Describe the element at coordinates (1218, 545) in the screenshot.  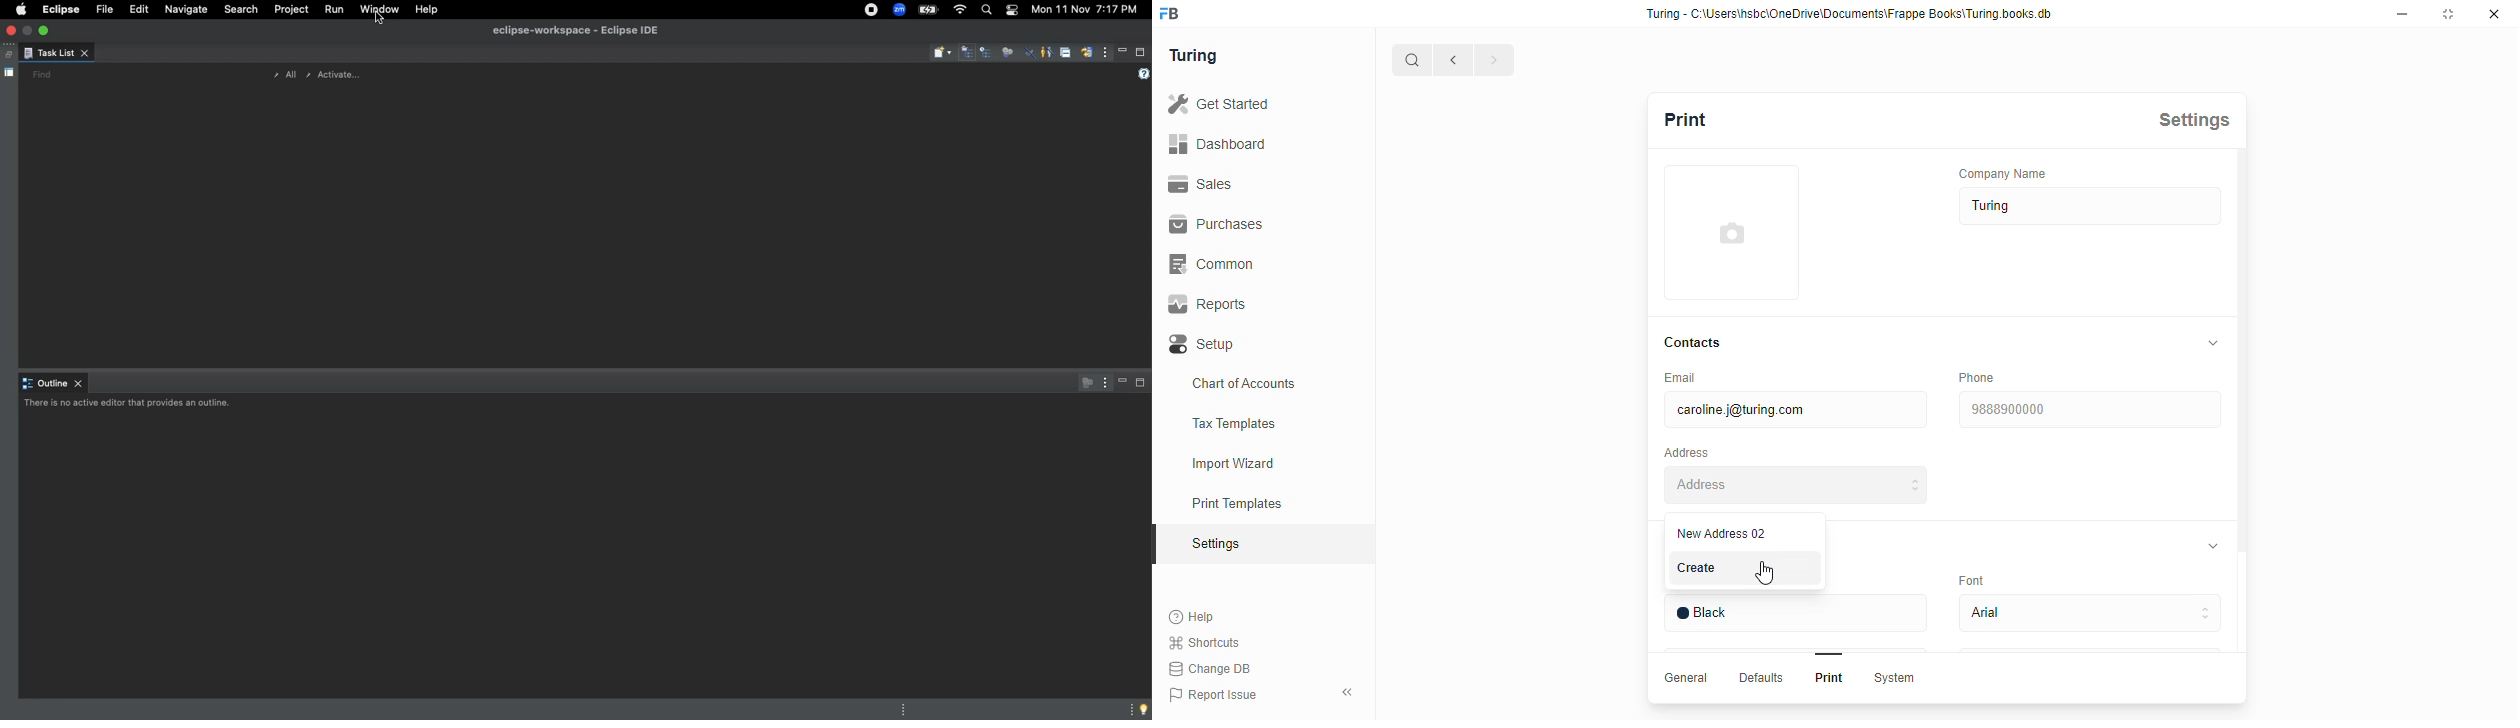
I see `settings` at that location.